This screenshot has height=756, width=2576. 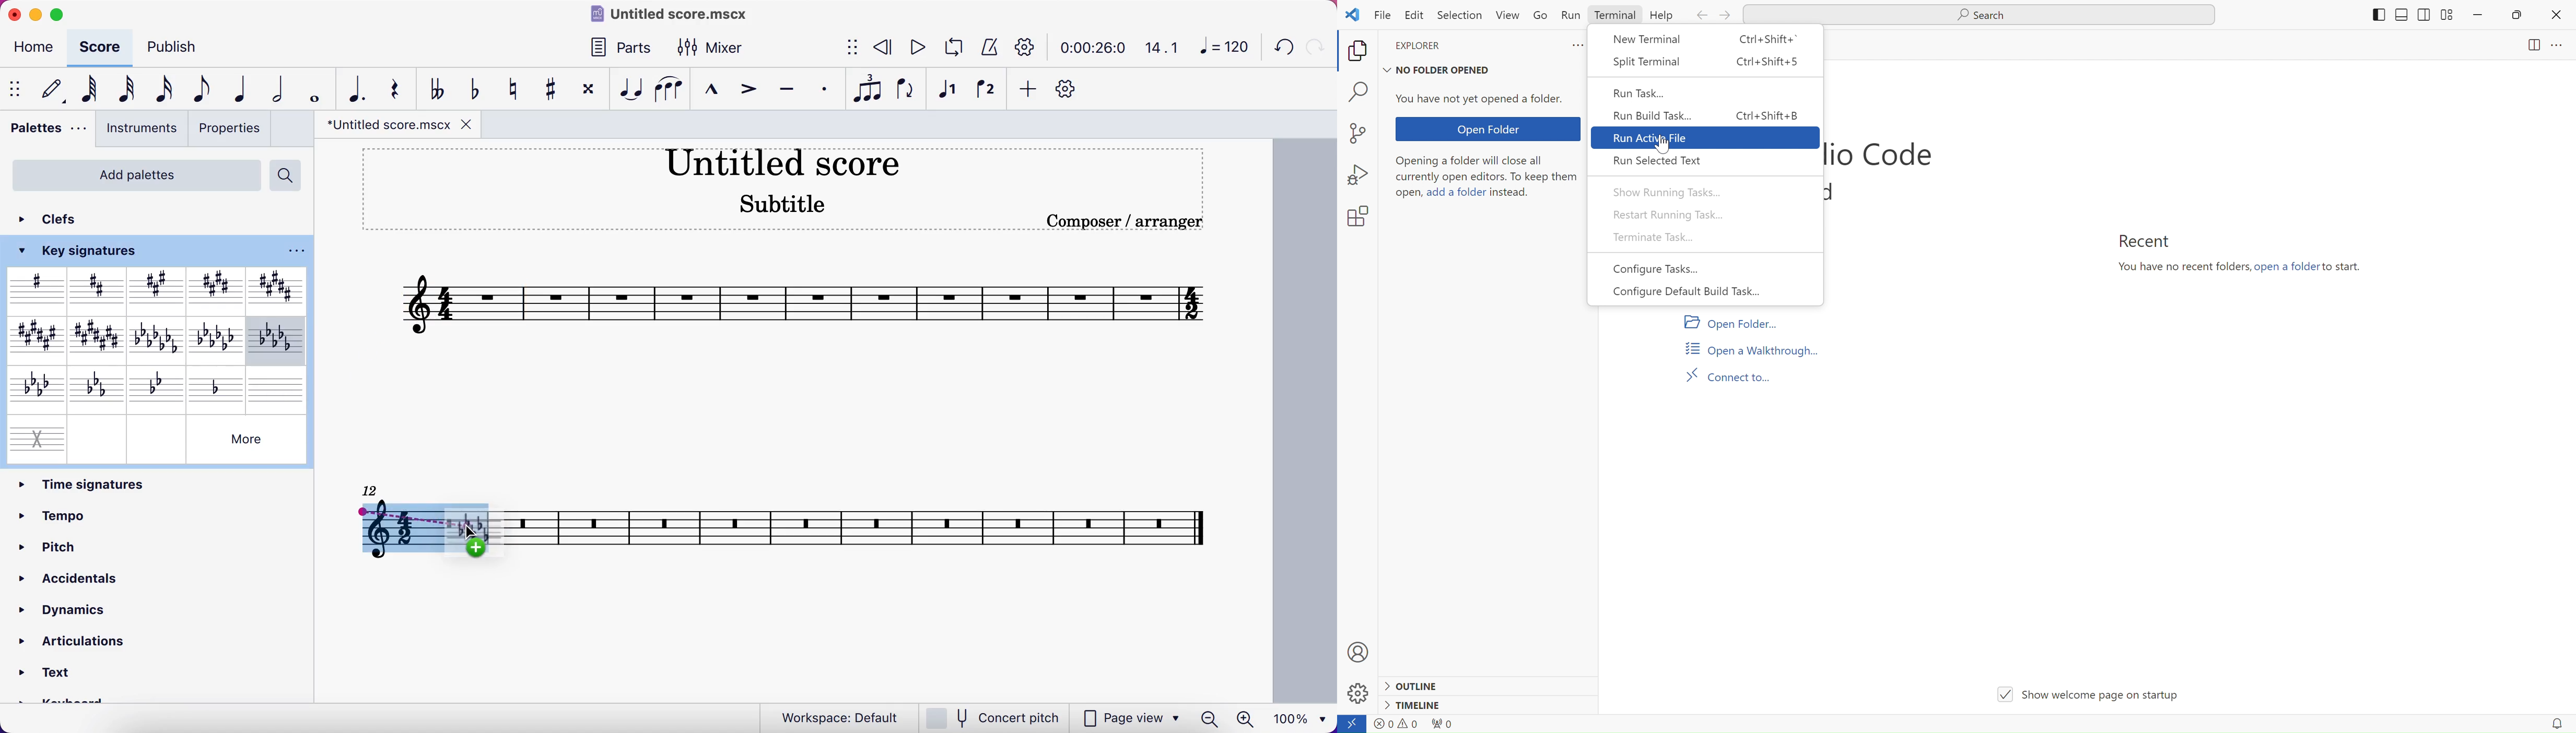 I want to click on minimize, so click(x=2477, y=15).